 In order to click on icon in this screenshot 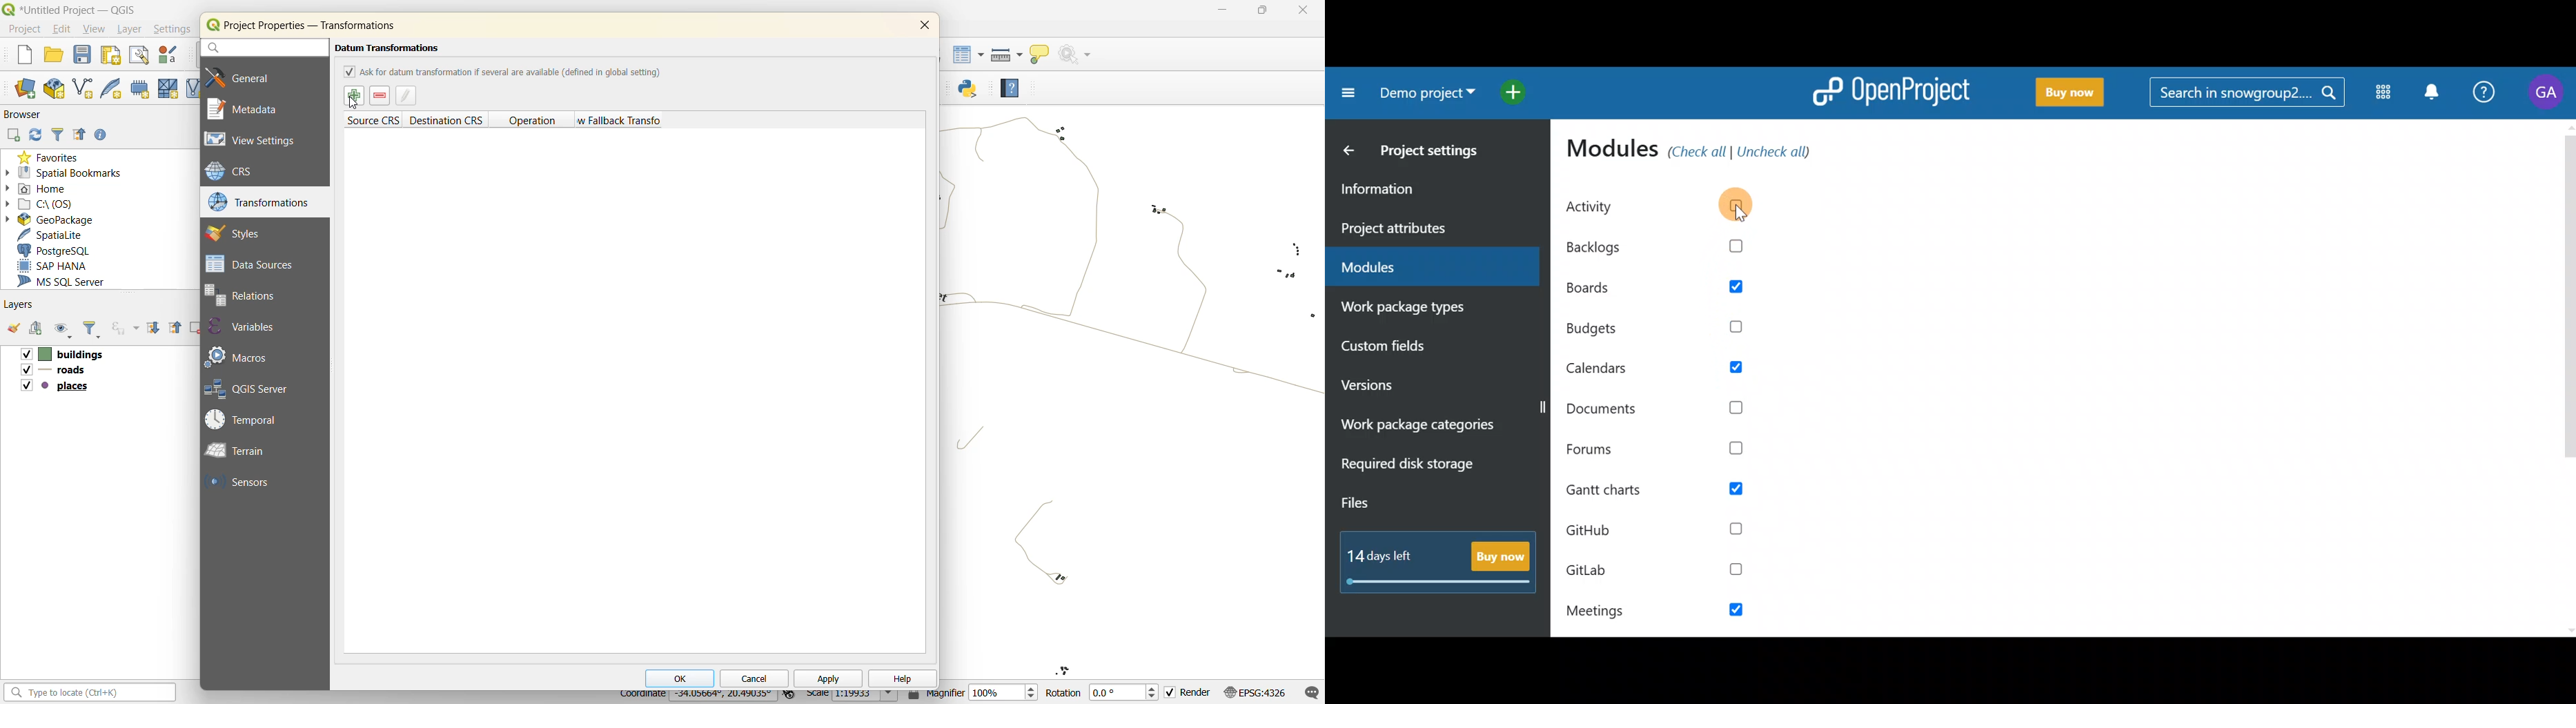, I will do `click(213, 25)`.